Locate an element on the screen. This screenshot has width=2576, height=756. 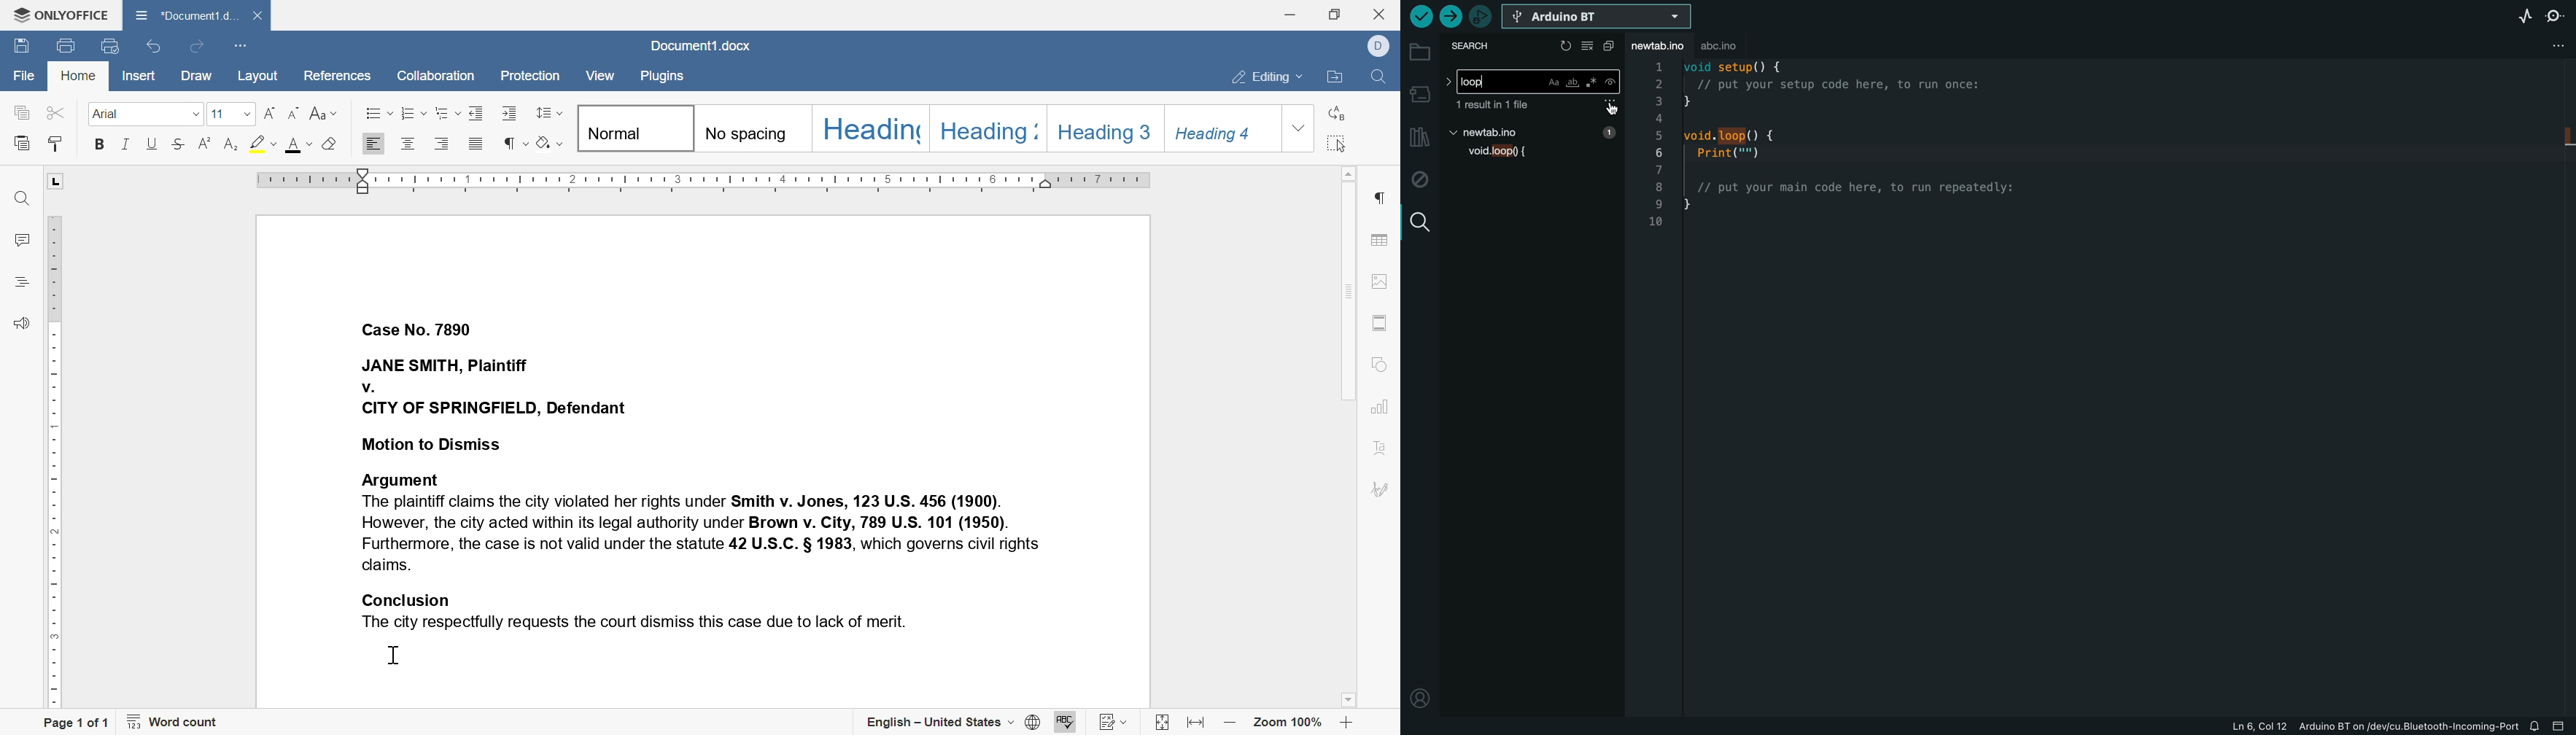
multilevel list is located at coordinates (447, 112).